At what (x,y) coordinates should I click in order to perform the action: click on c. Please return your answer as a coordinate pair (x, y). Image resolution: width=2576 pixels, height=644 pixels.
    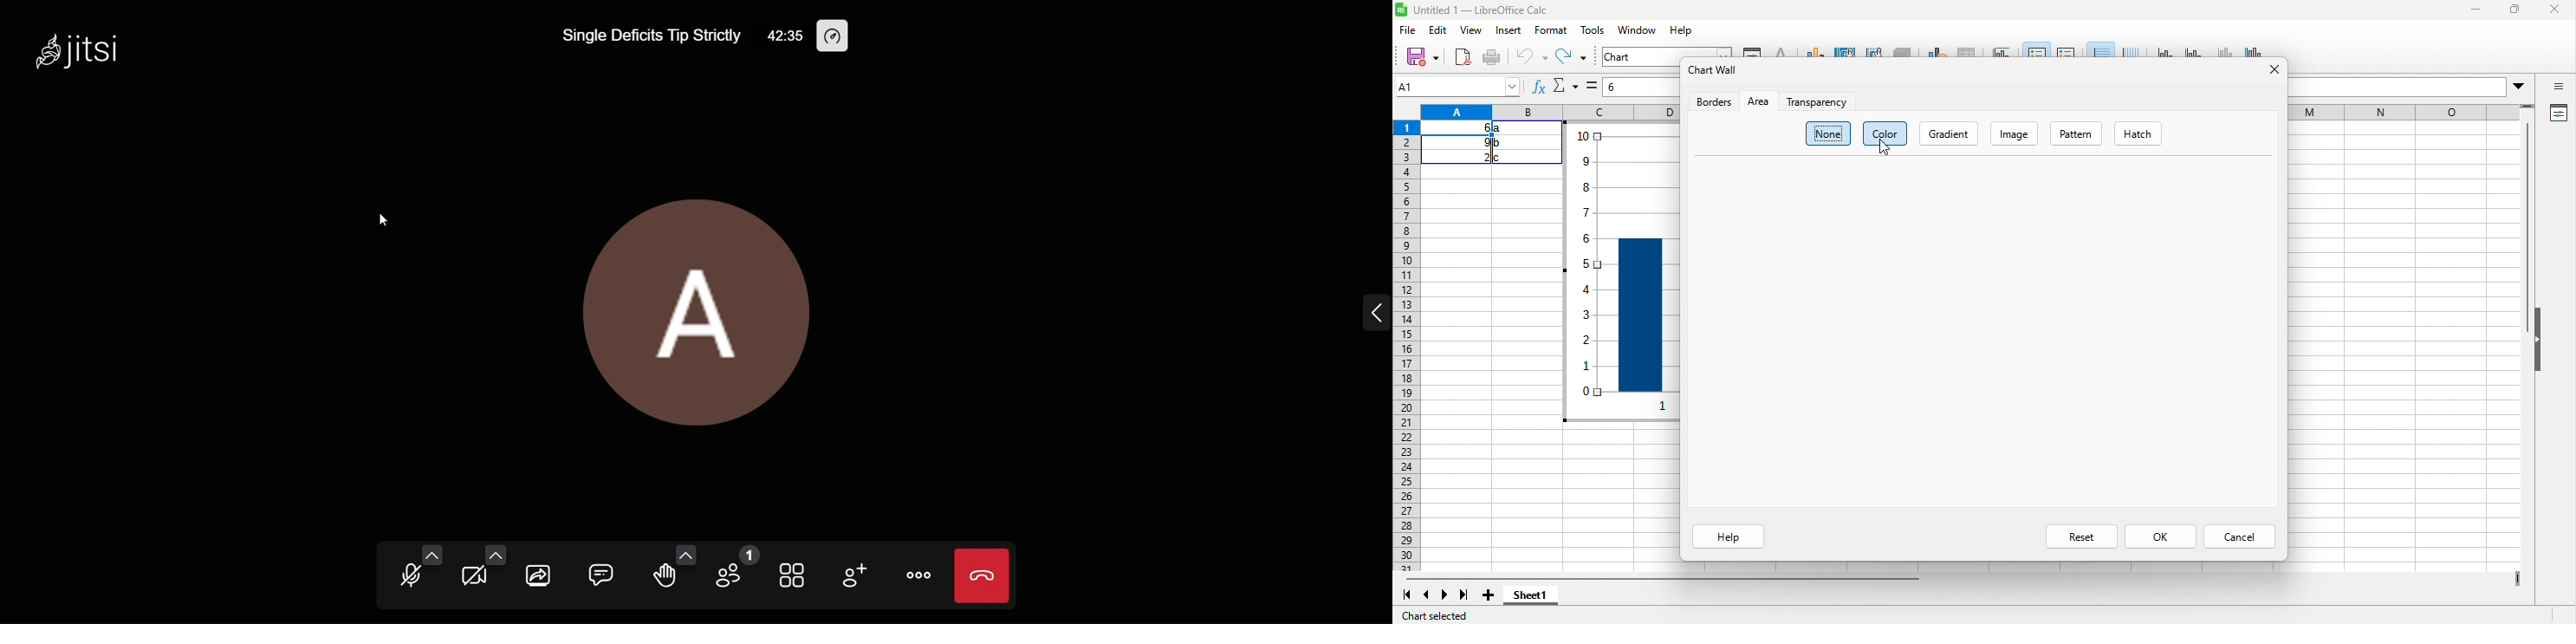
    Looking at the image, I should click on (1500, 158).